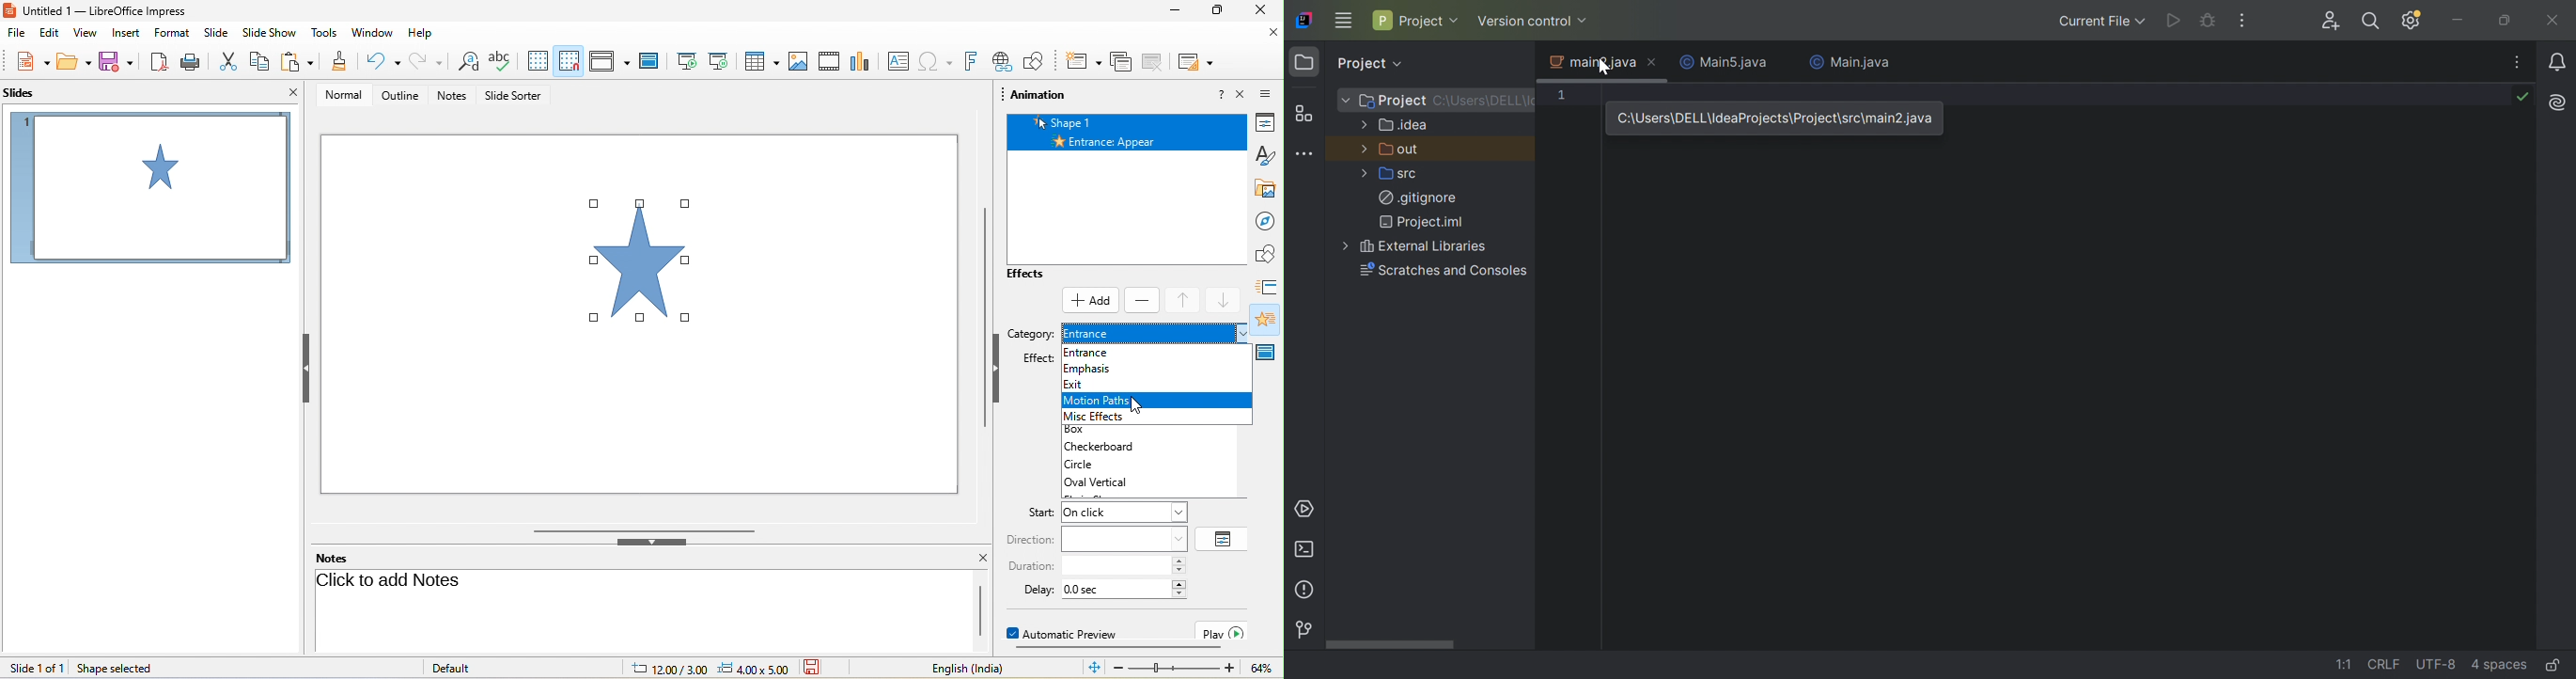 The image size is (2576, 700). Describe the element at coordinates (1241, 94) in the screenshot. I see `close` at that location.